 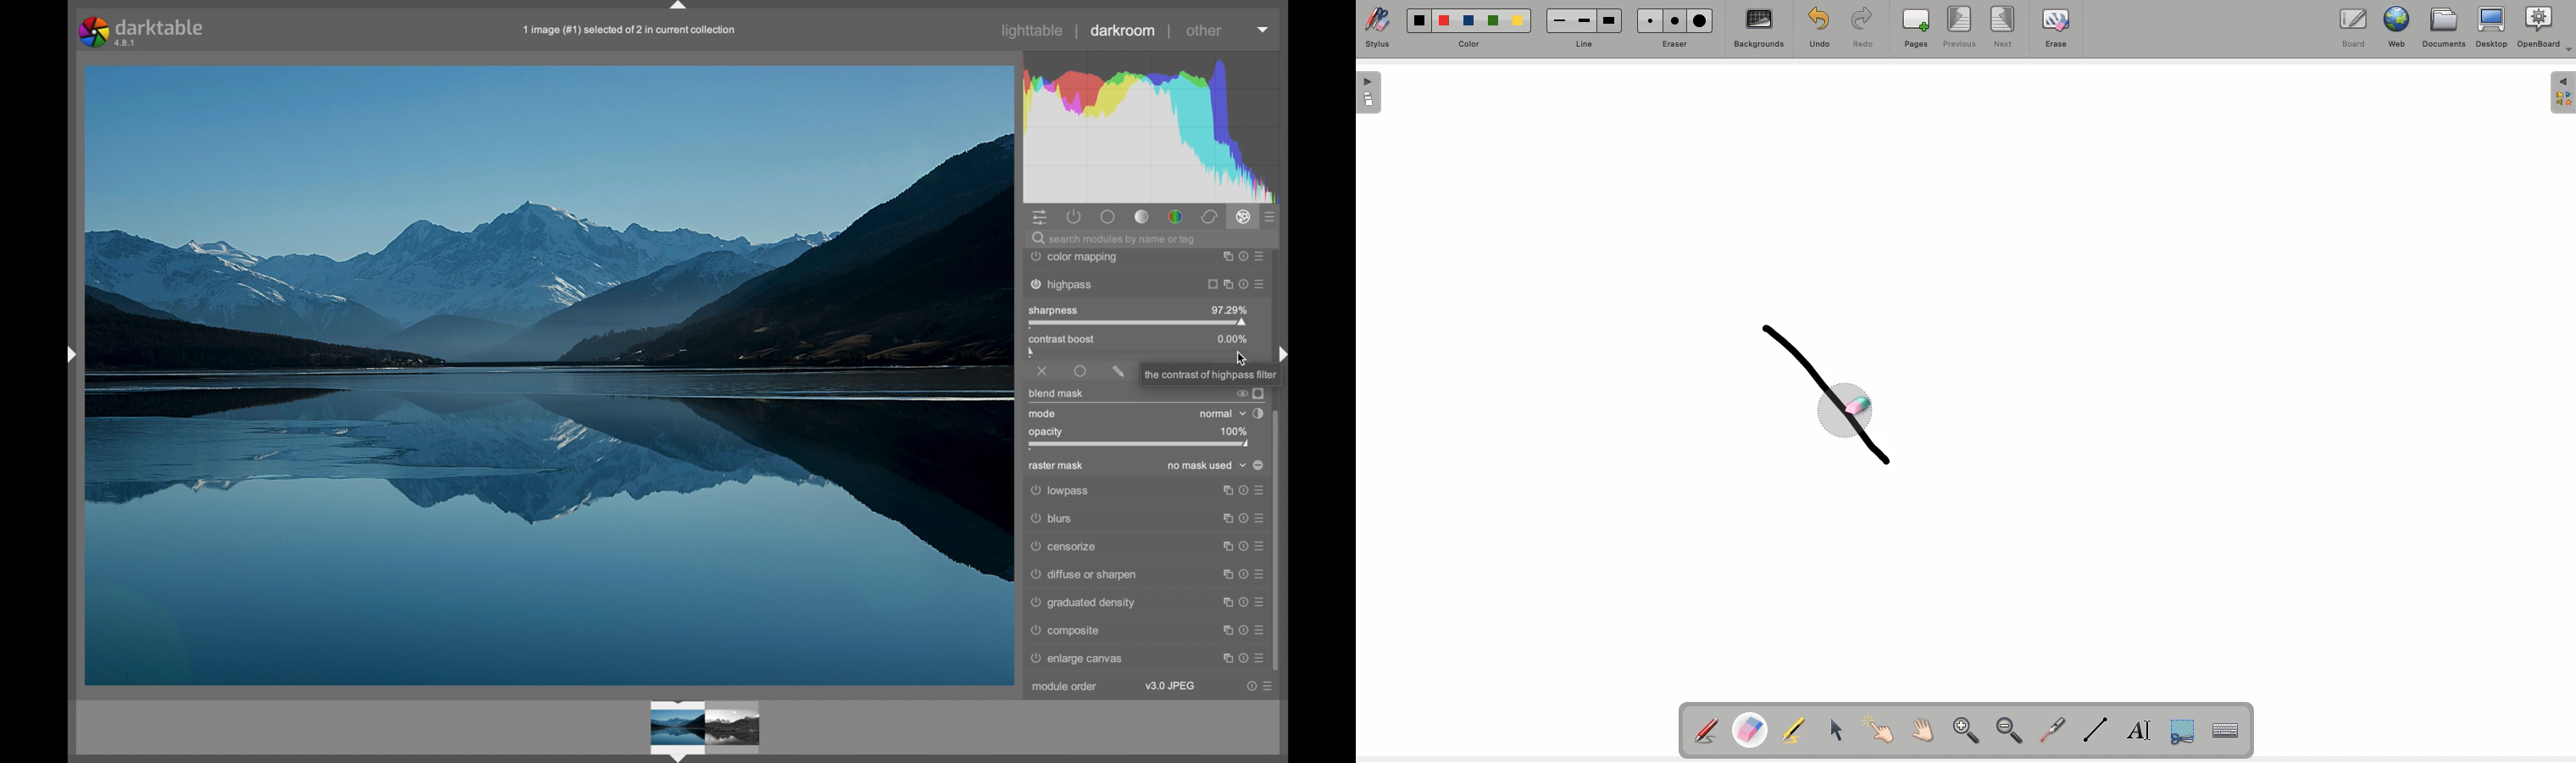 I want to click on Desktop, so click(x=2490, y=29).